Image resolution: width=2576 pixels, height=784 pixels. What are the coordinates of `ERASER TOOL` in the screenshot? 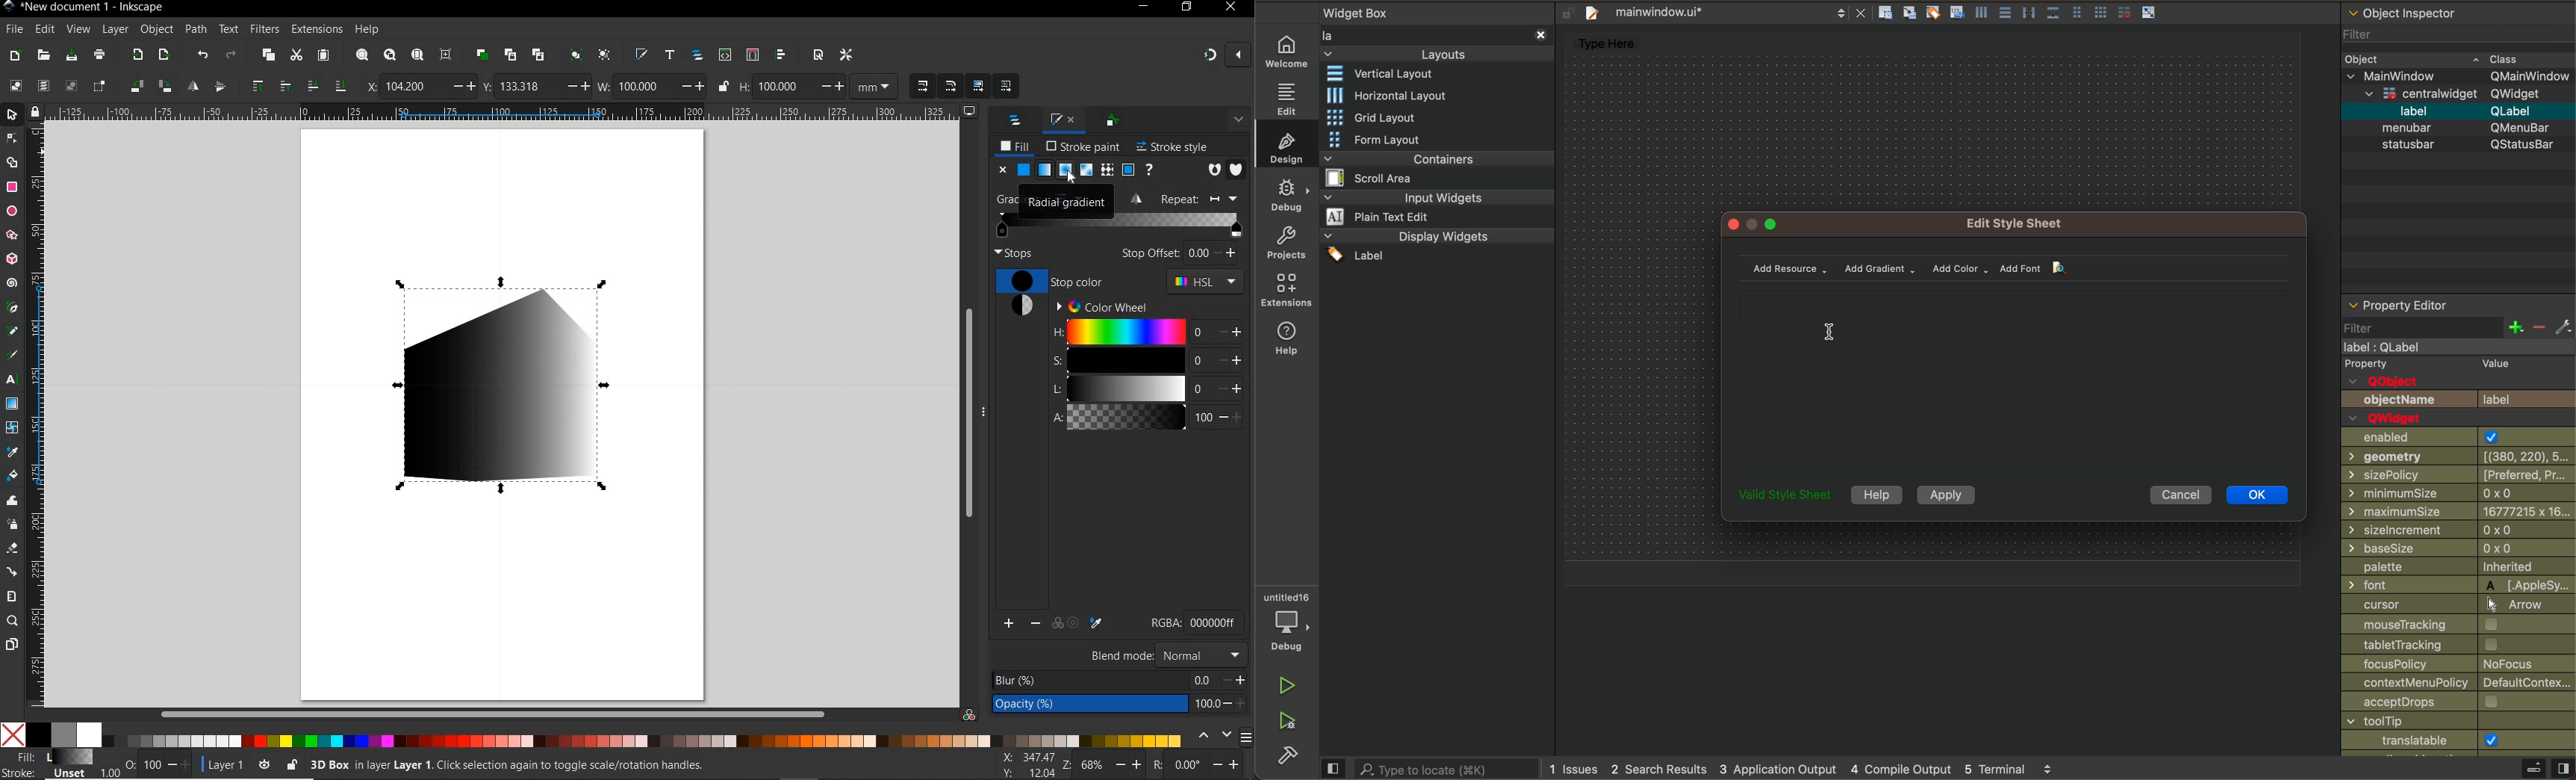 It's located at (13, 548).